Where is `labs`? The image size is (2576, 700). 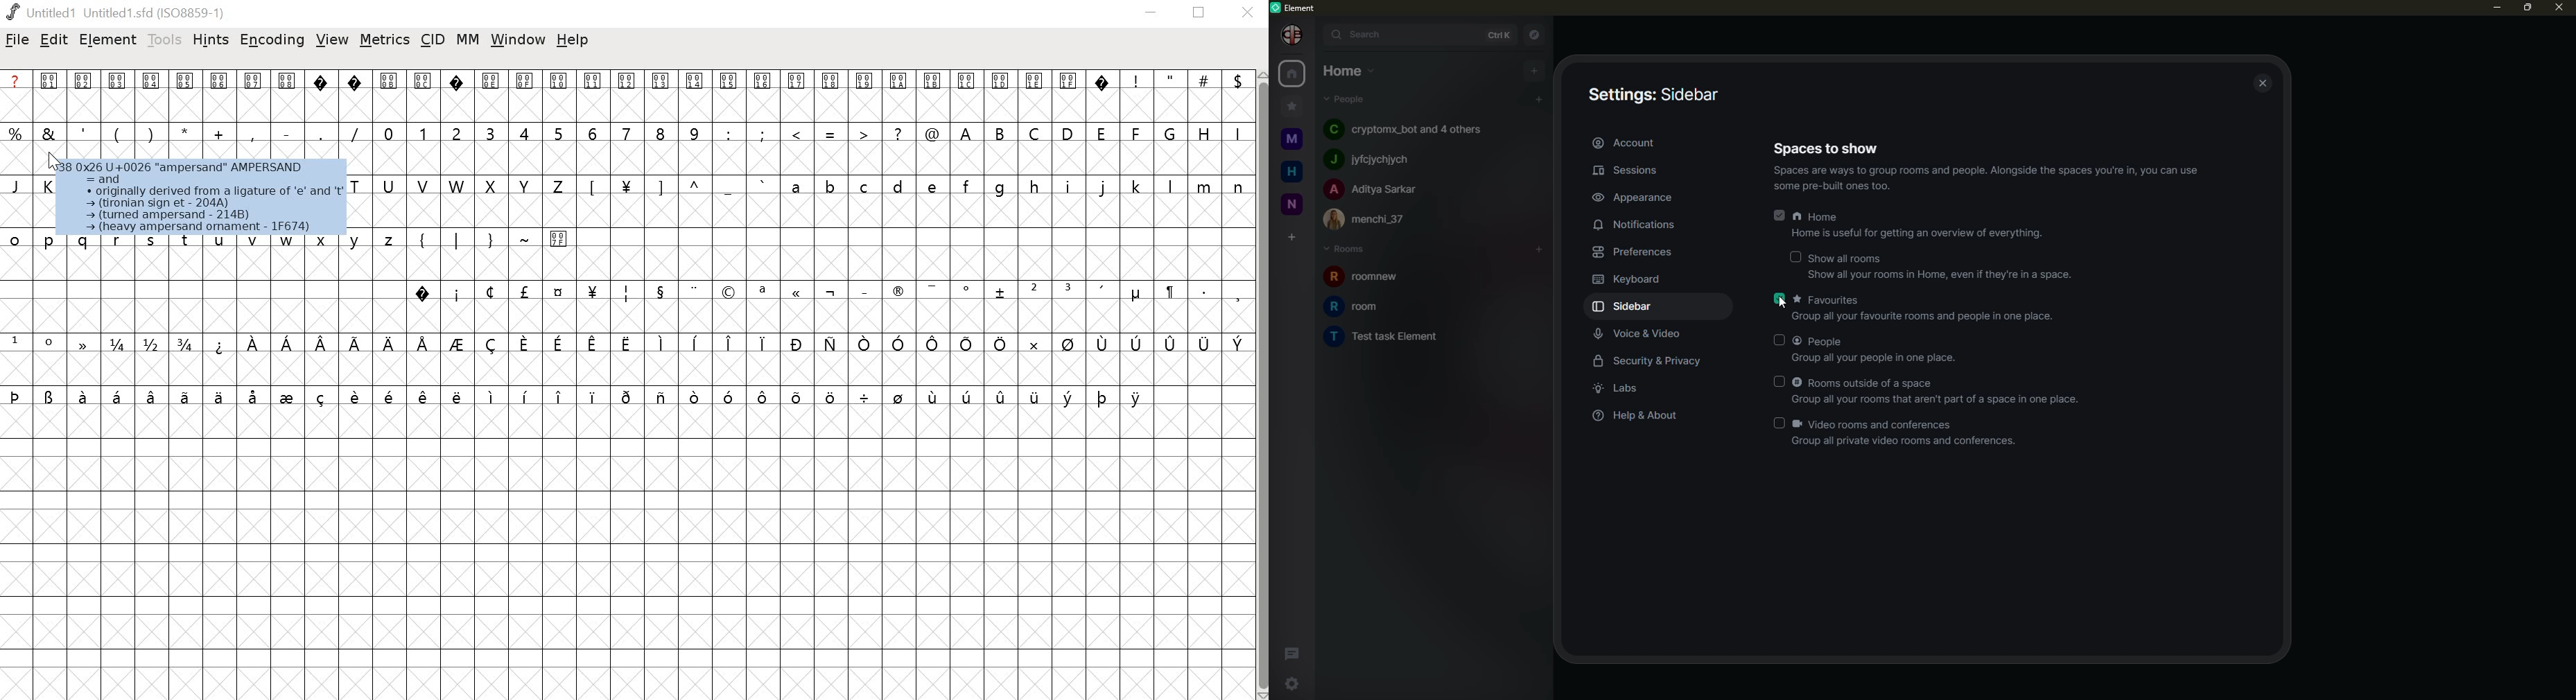
labs is located at coordinates (1620, 389).